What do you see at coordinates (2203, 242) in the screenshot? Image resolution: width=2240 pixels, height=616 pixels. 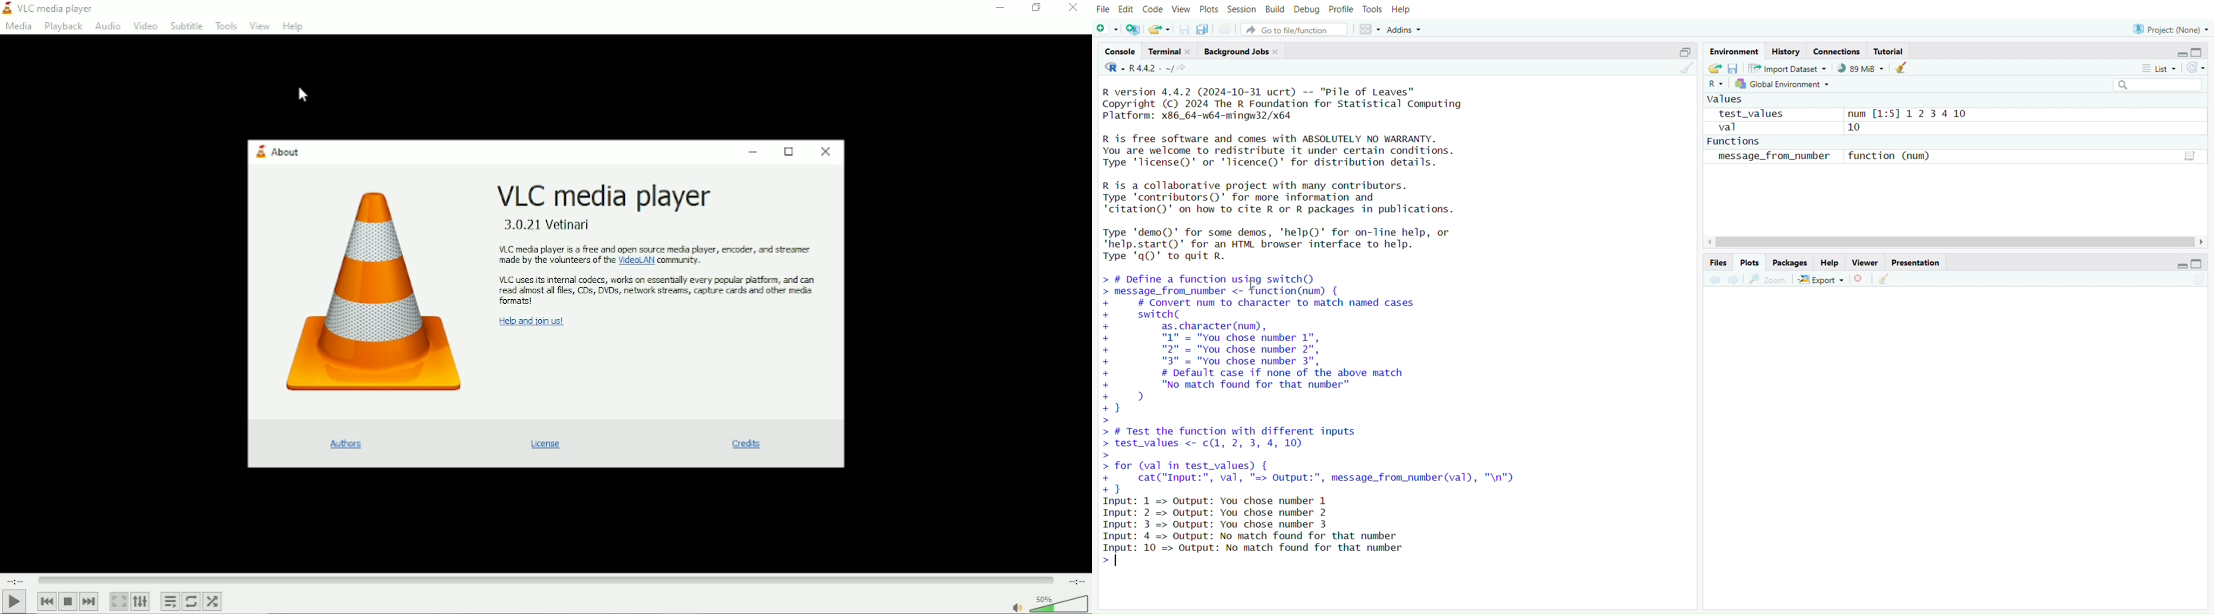 I see `Right` at bounding box center [2203, 242].